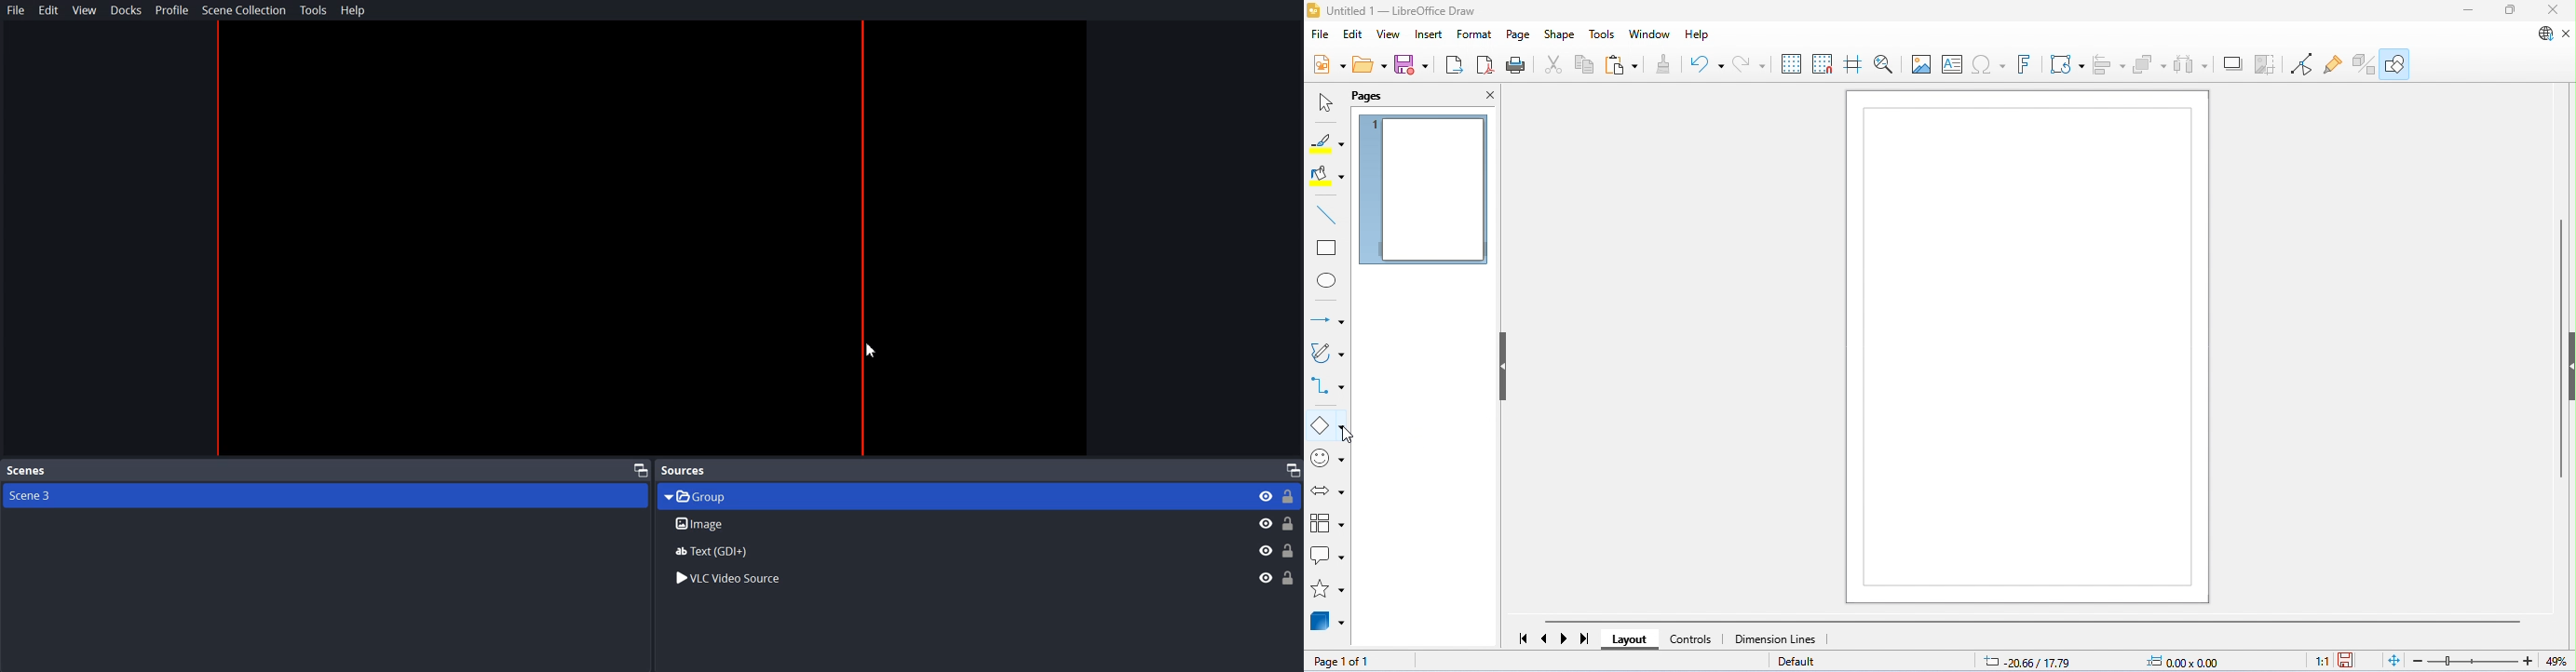 Image resolution: width=2576 pixels, height=672 pixels. I want to click on 3D objects, so click(1328, 619).